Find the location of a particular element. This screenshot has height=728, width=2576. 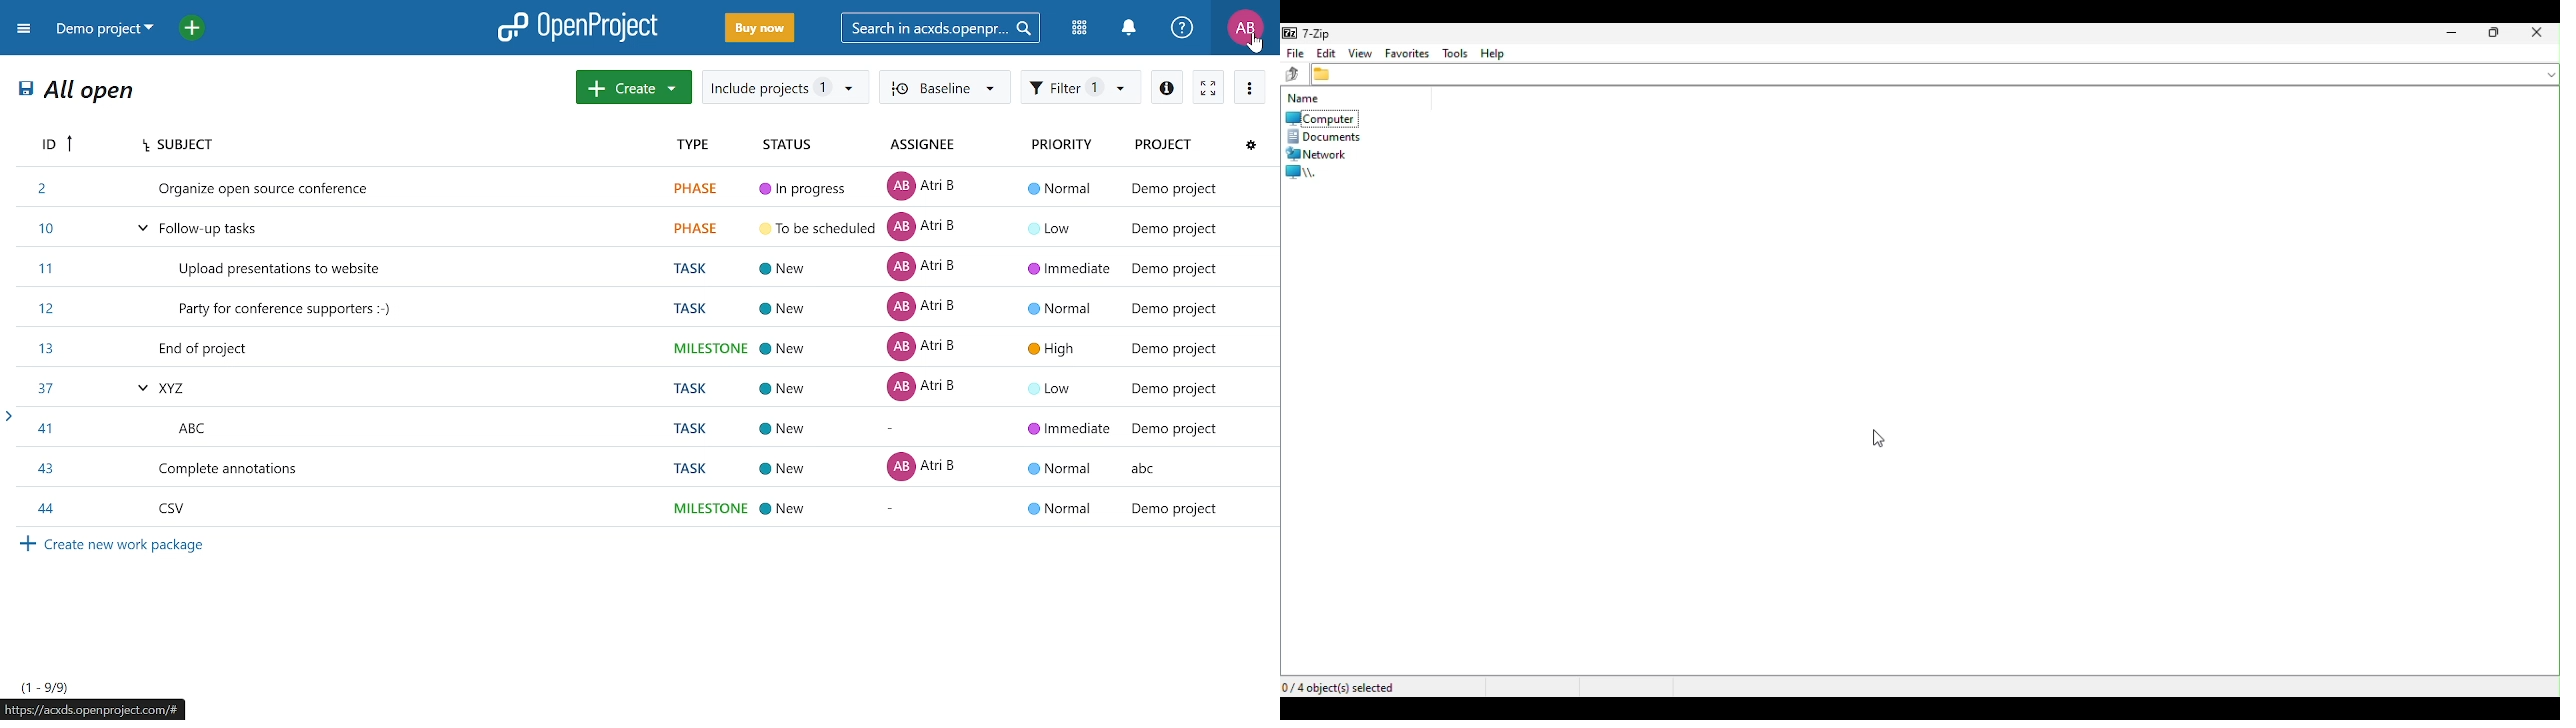

open sidebar is located at coordinates (8, 416).